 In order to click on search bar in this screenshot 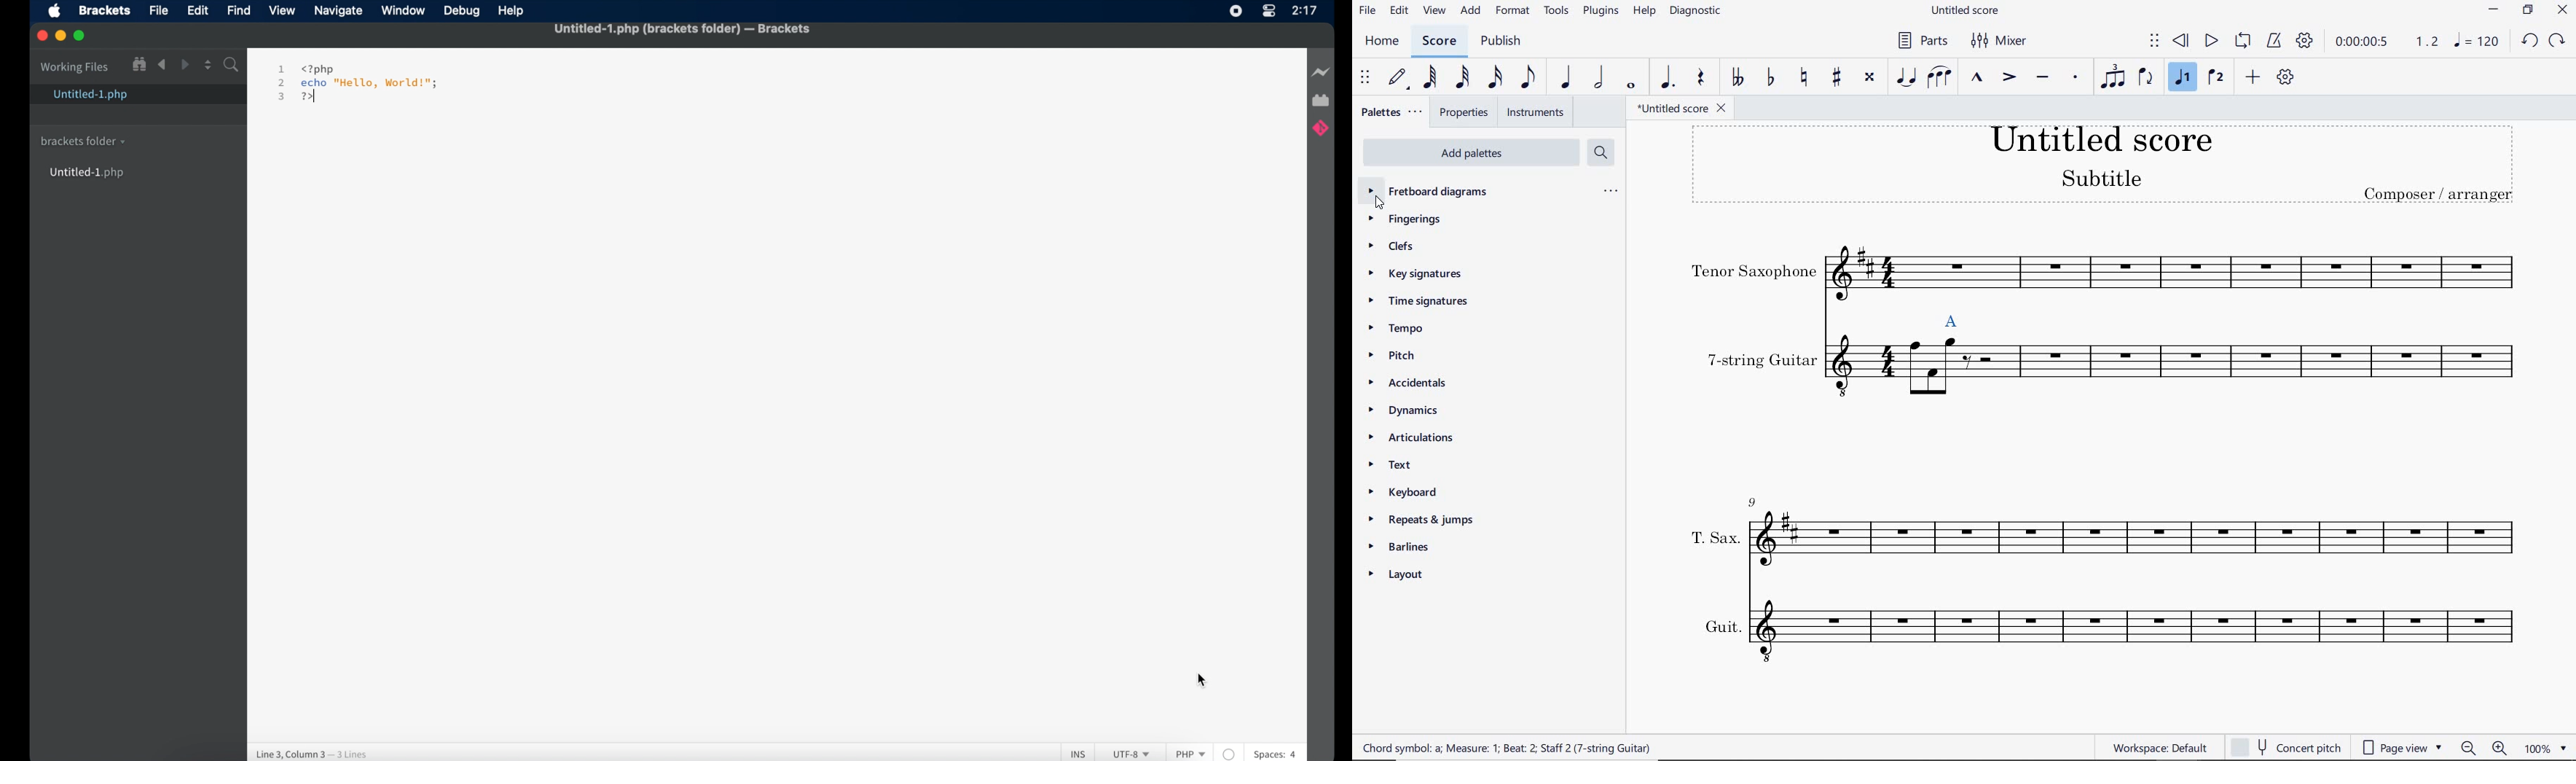, I will do `click(232, 66)`.